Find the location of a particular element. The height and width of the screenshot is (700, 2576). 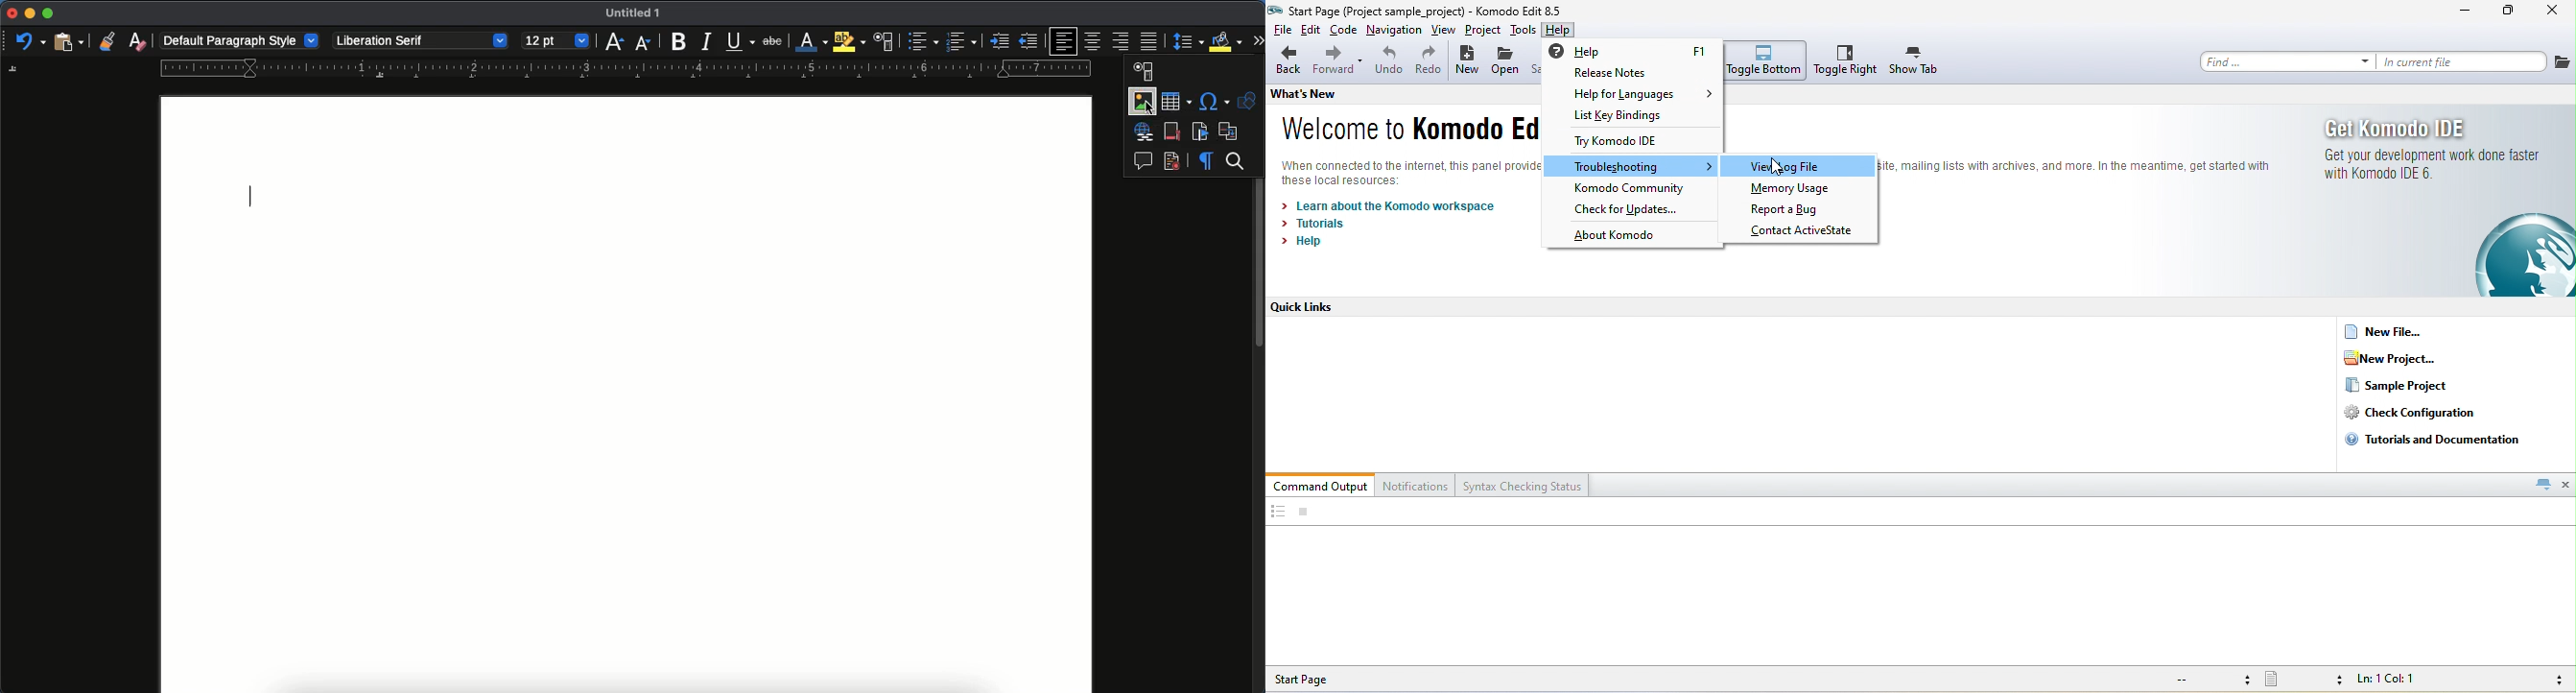

paragraph spacing is located at coordinates (1190, 43).